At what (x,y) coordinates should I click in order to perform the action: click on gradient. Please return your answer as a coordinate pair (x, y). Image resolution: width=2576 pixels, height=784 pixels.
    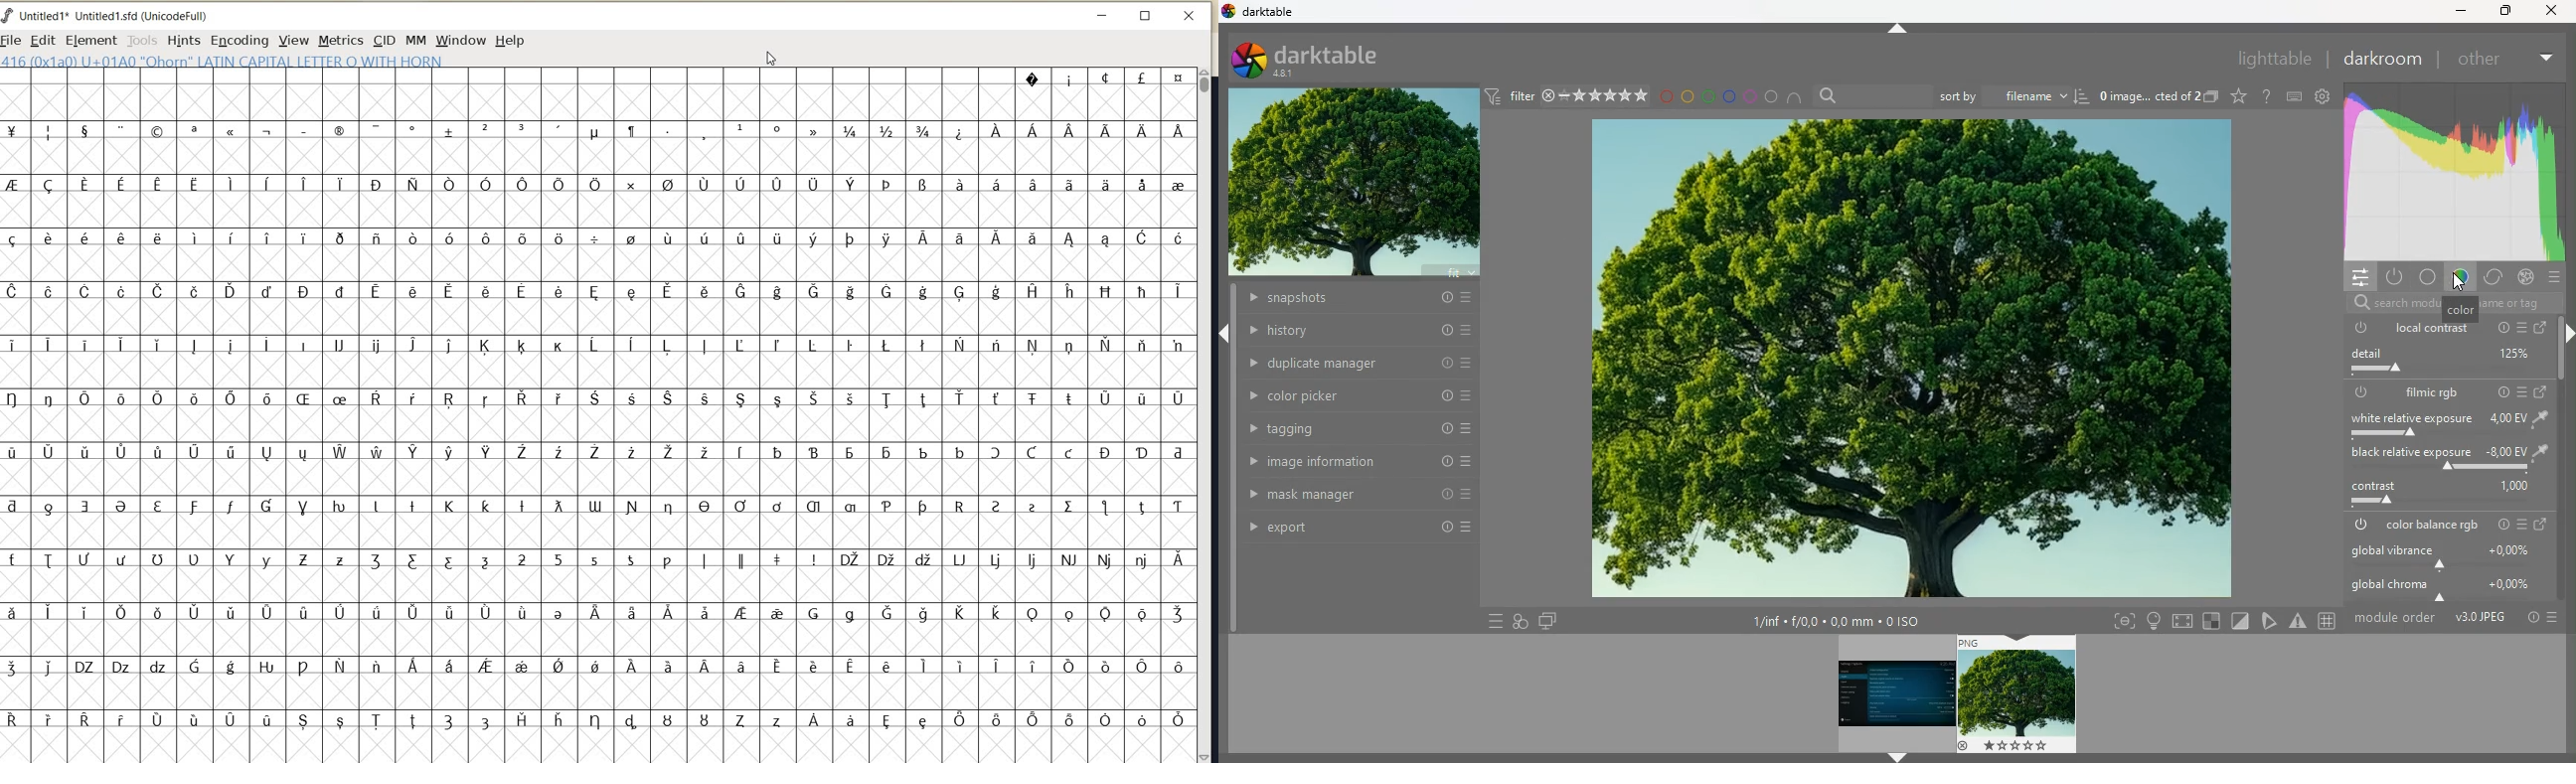
    Looking at the image, I should click on (2451, 173).